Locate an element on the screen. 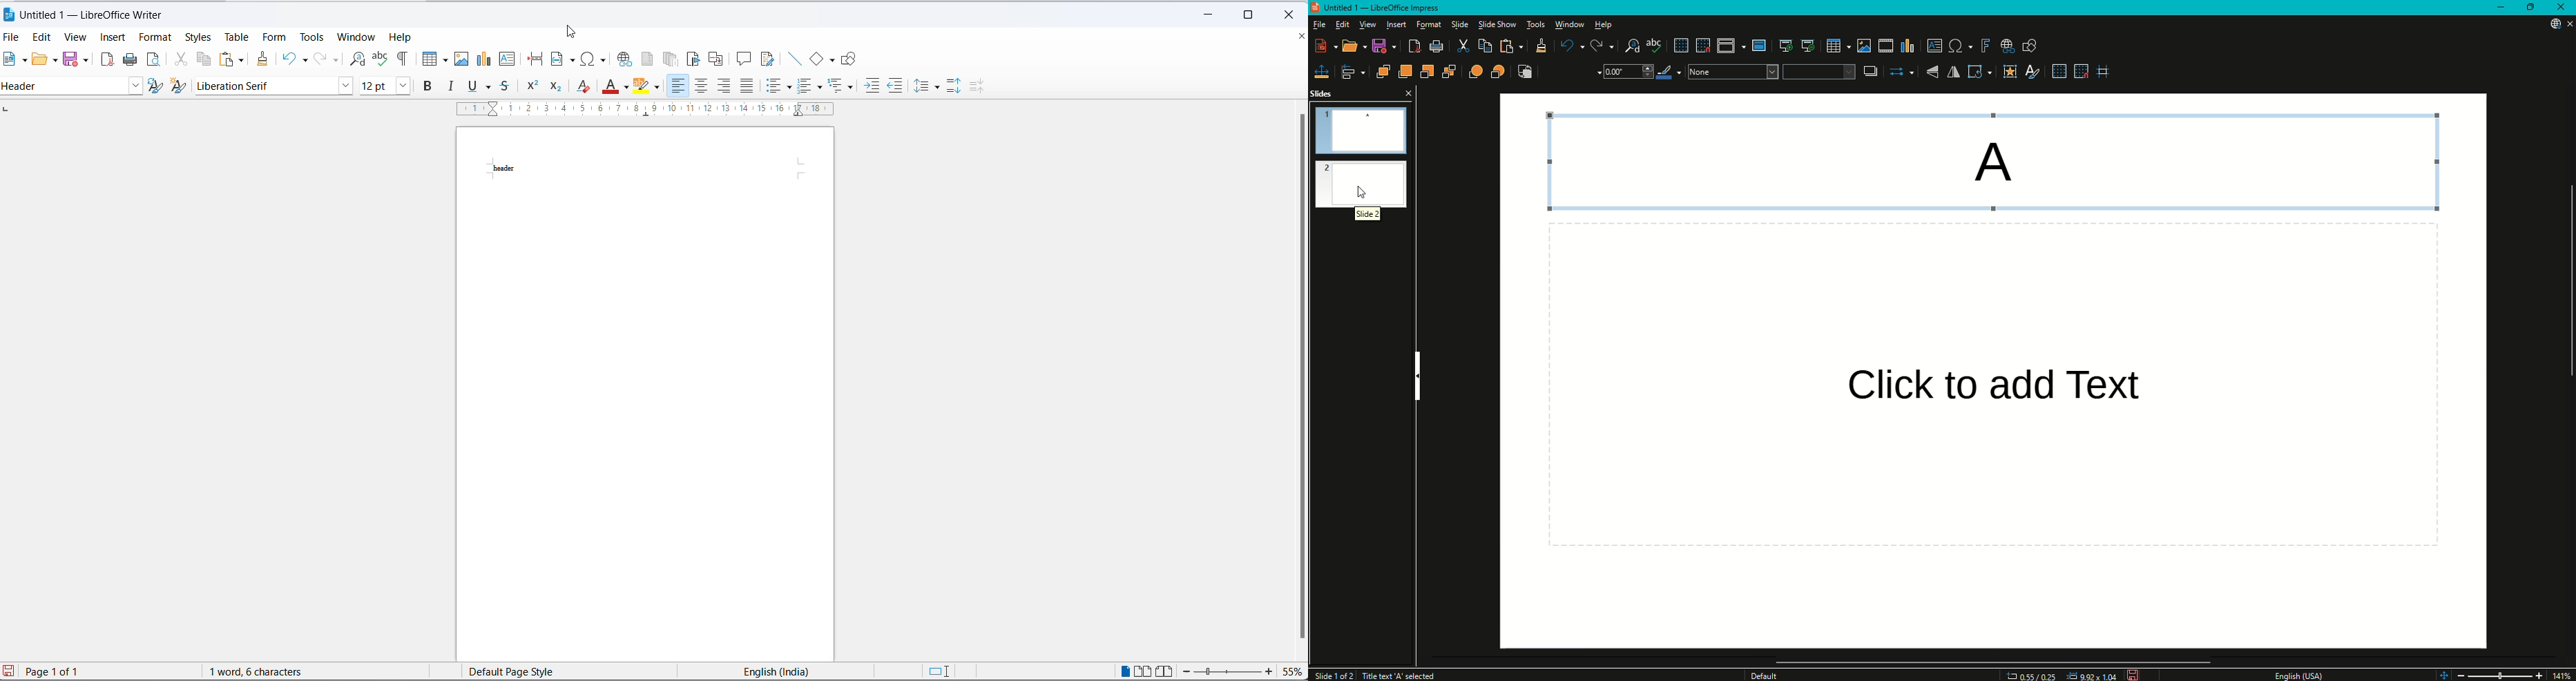  Insert Special Characters is located at coordinates (1957, 45).